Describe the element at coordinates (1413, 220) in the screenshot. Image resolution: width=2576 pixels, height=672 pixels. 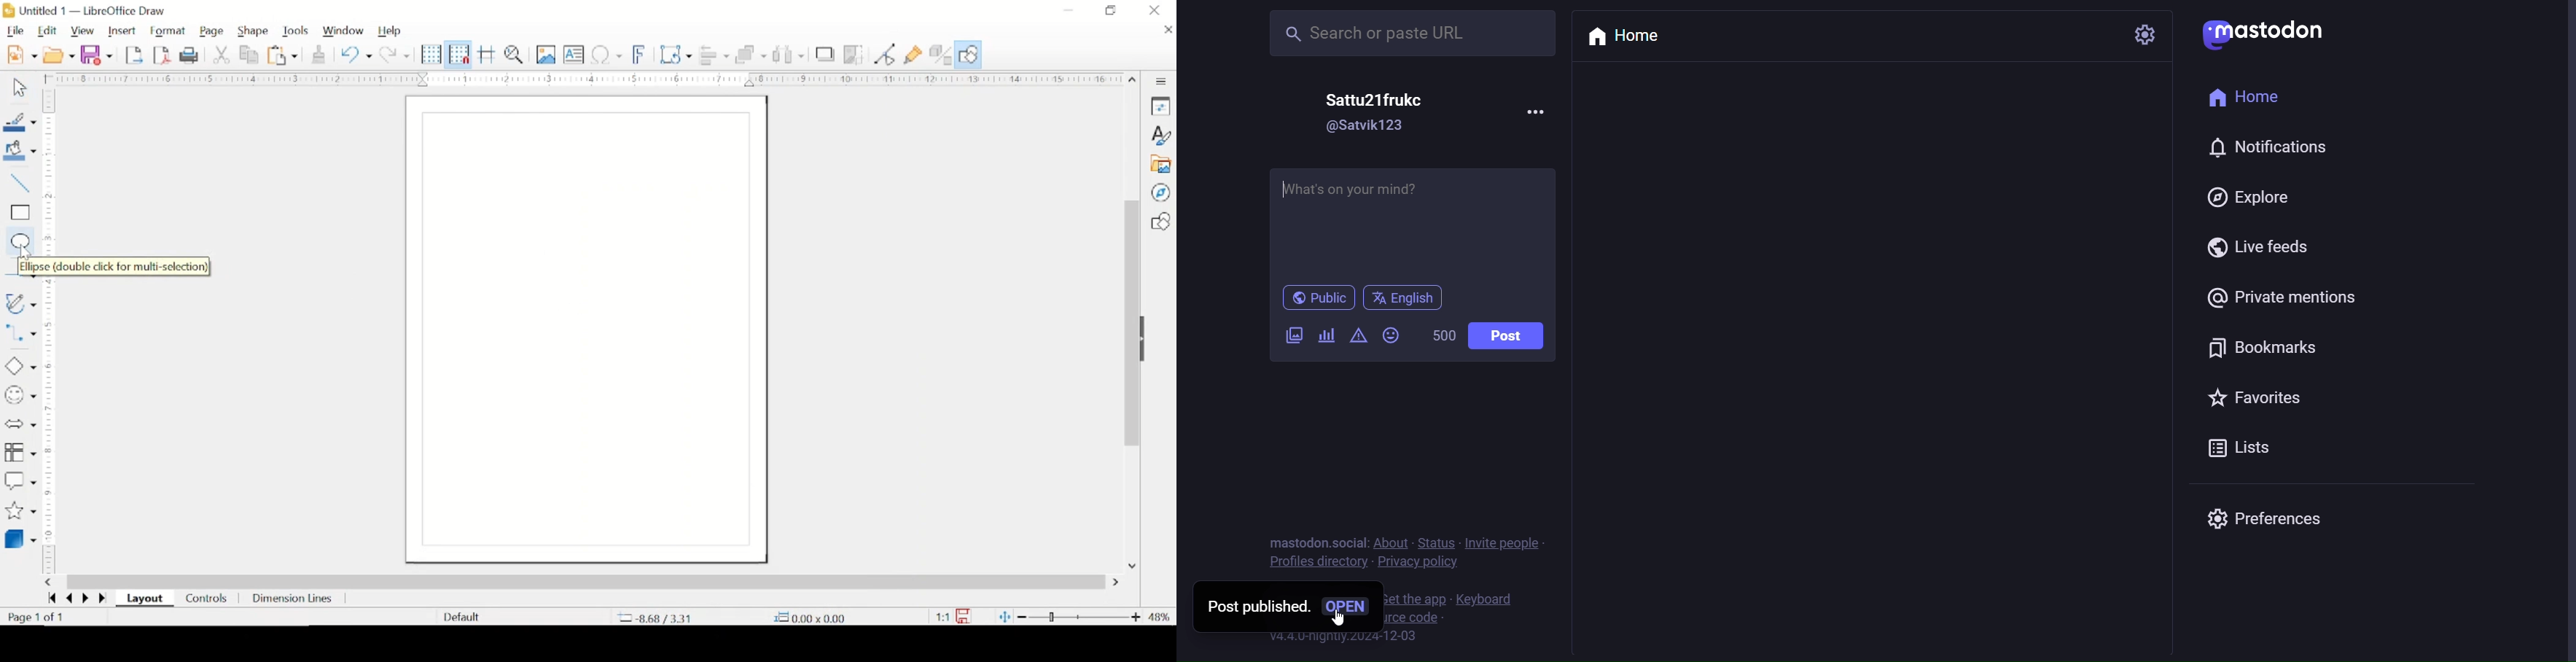
I see `write here` at that location.